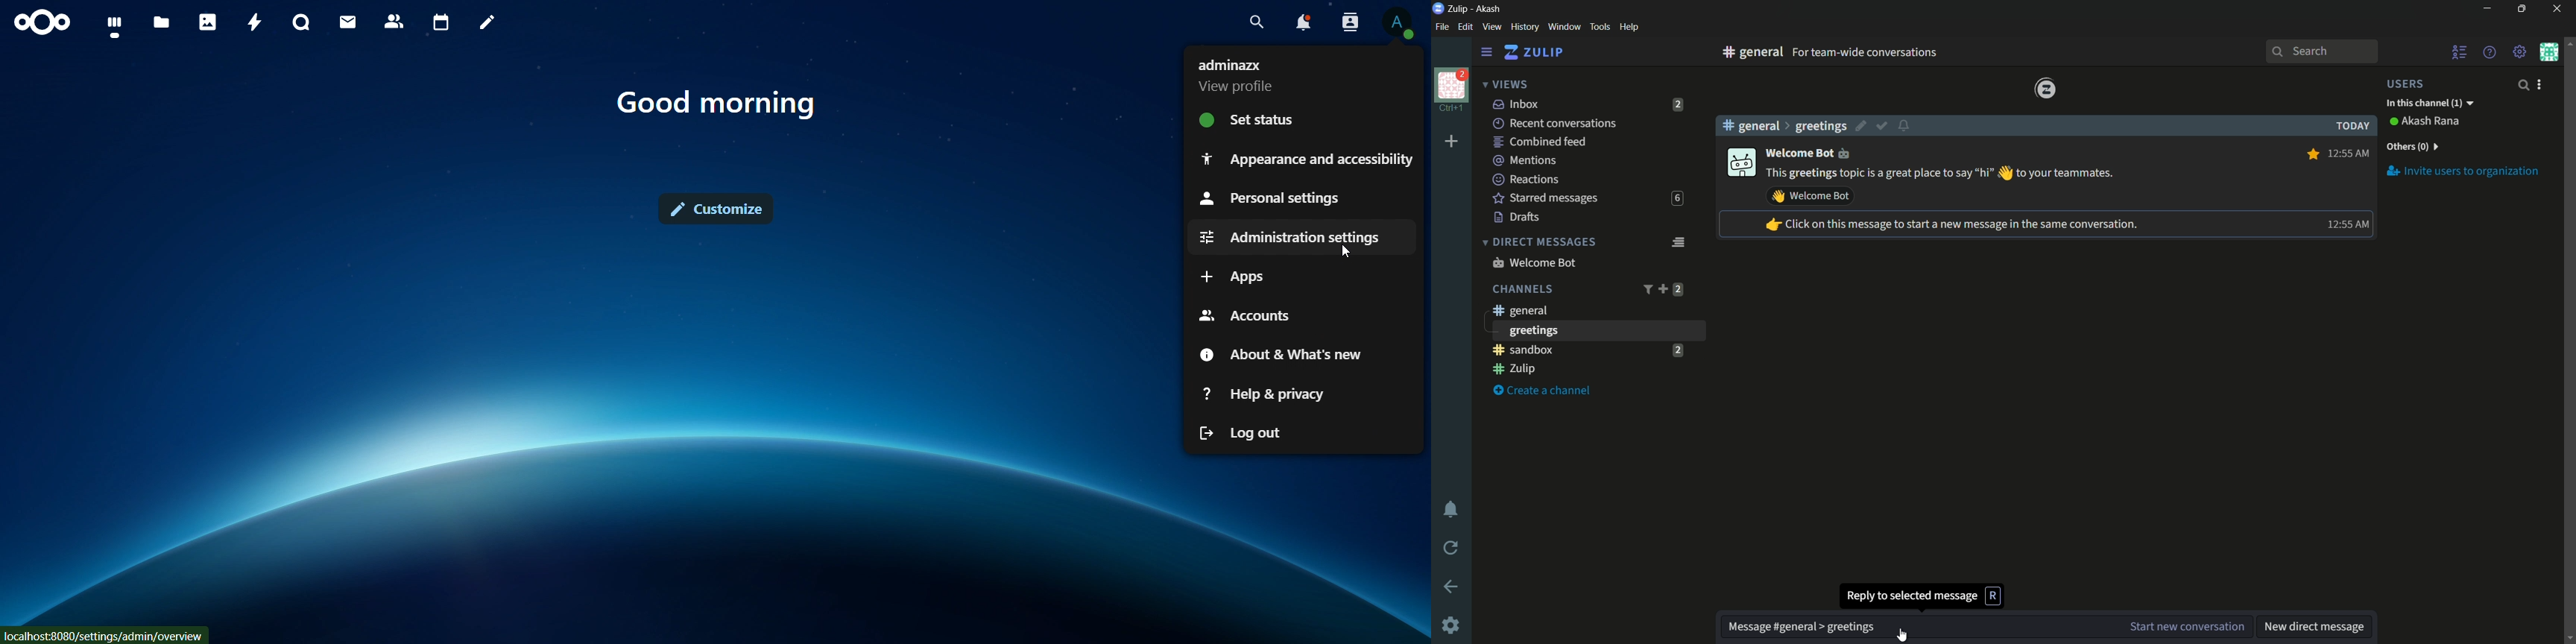 The height and width of the screenshot is (644, 2576). What do you see at coordinates (1533, 52) in the screenshot?
I see `zulip` at bounding box center [1533, 52].